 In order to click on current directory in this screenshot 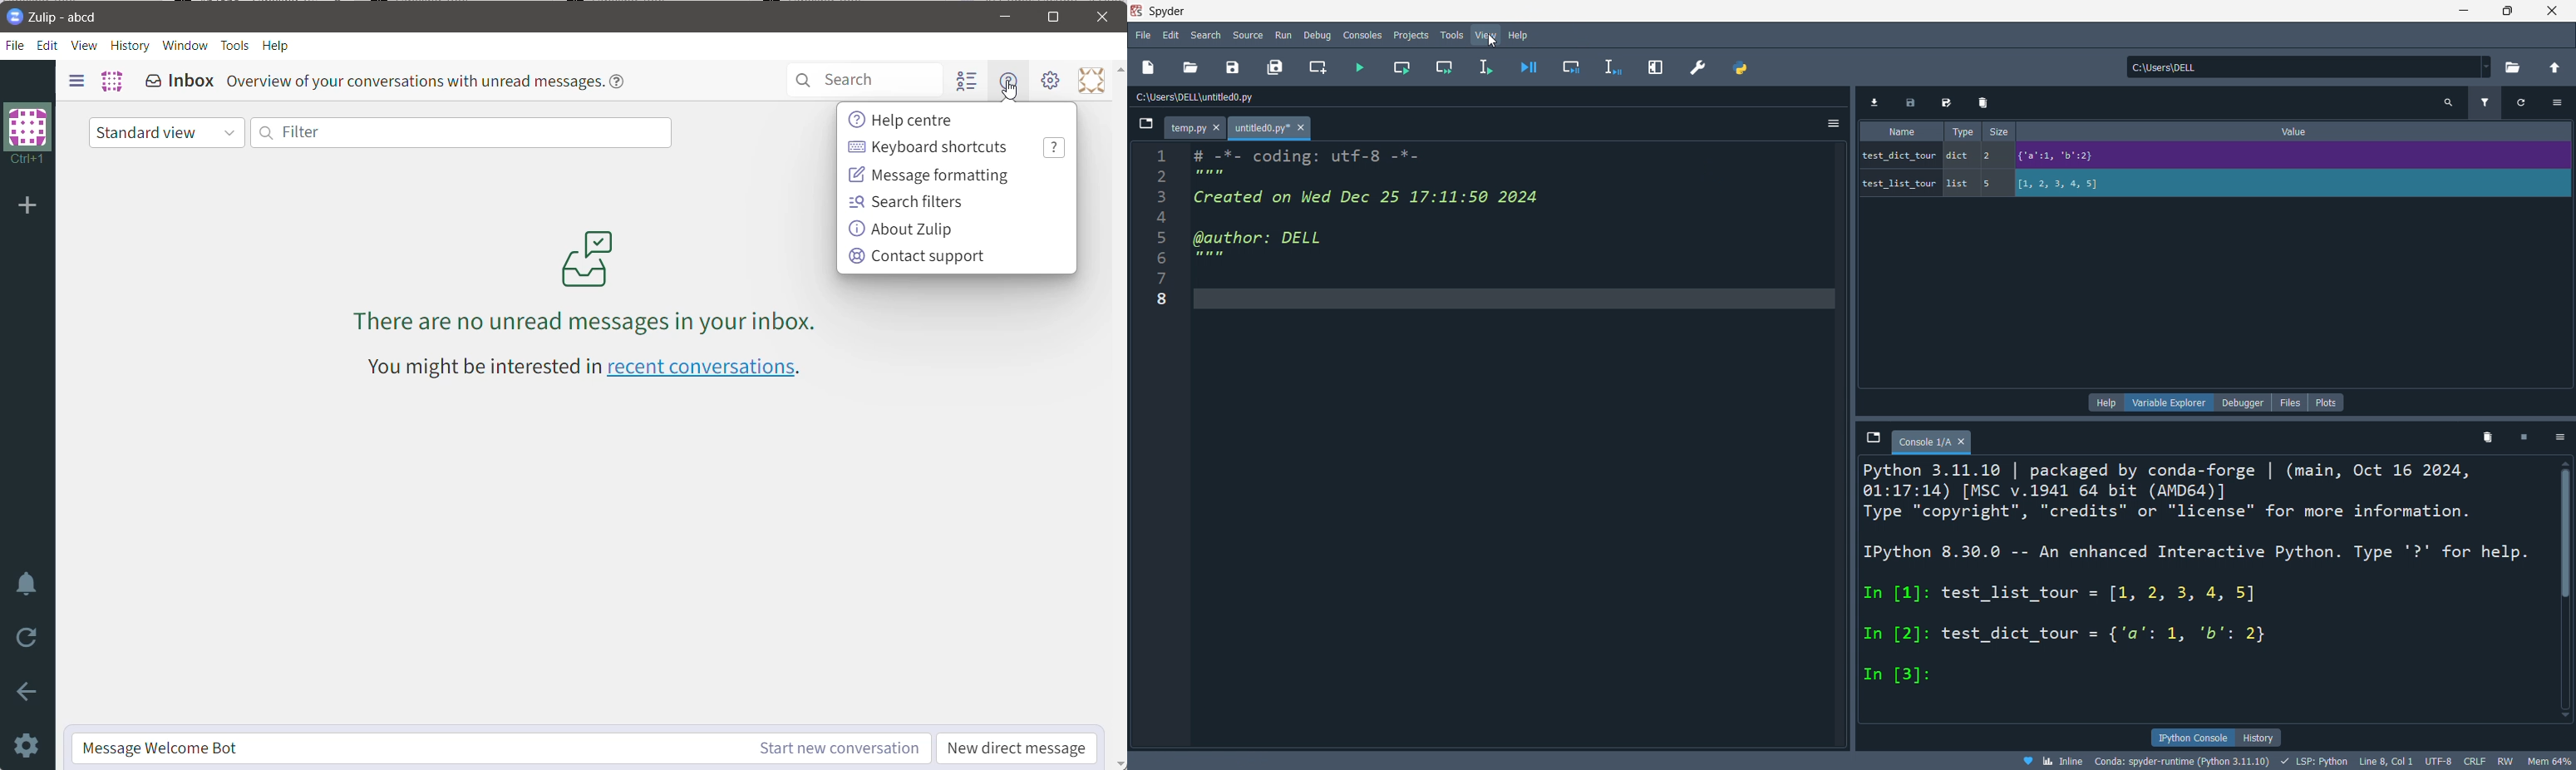, I will do `click(2309, 68)`.